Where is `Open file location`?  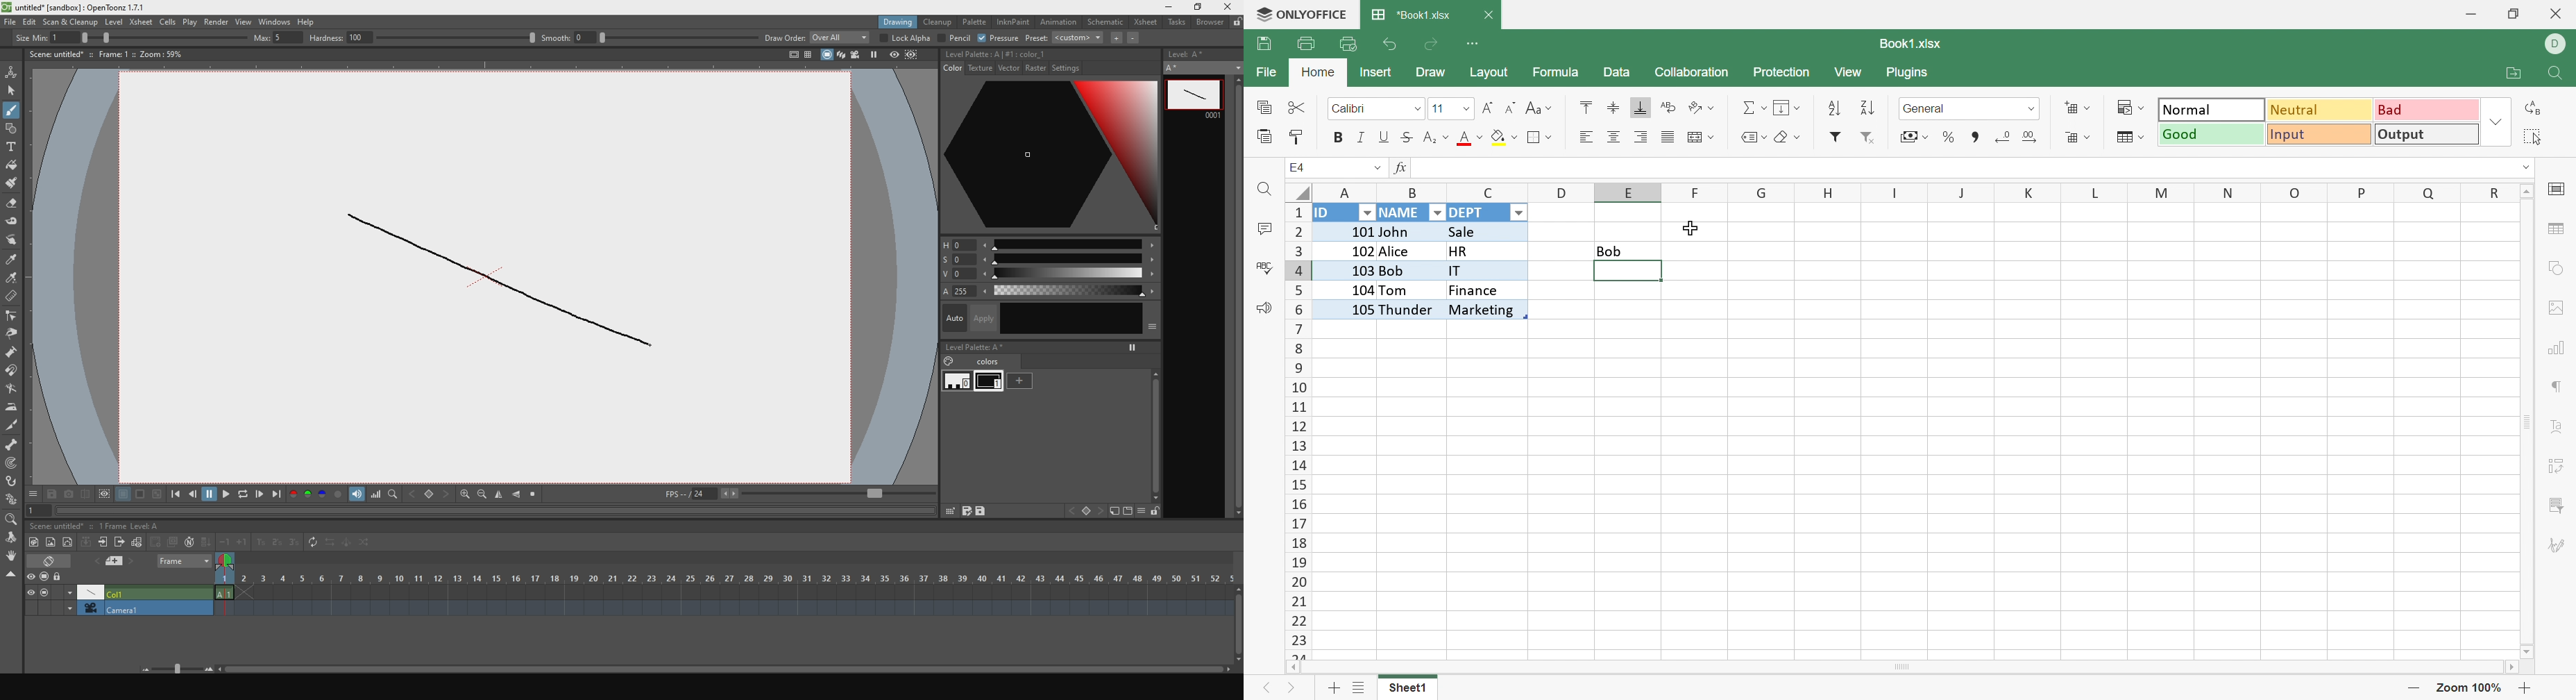
Open file location is located at coordinates (2507, 75).